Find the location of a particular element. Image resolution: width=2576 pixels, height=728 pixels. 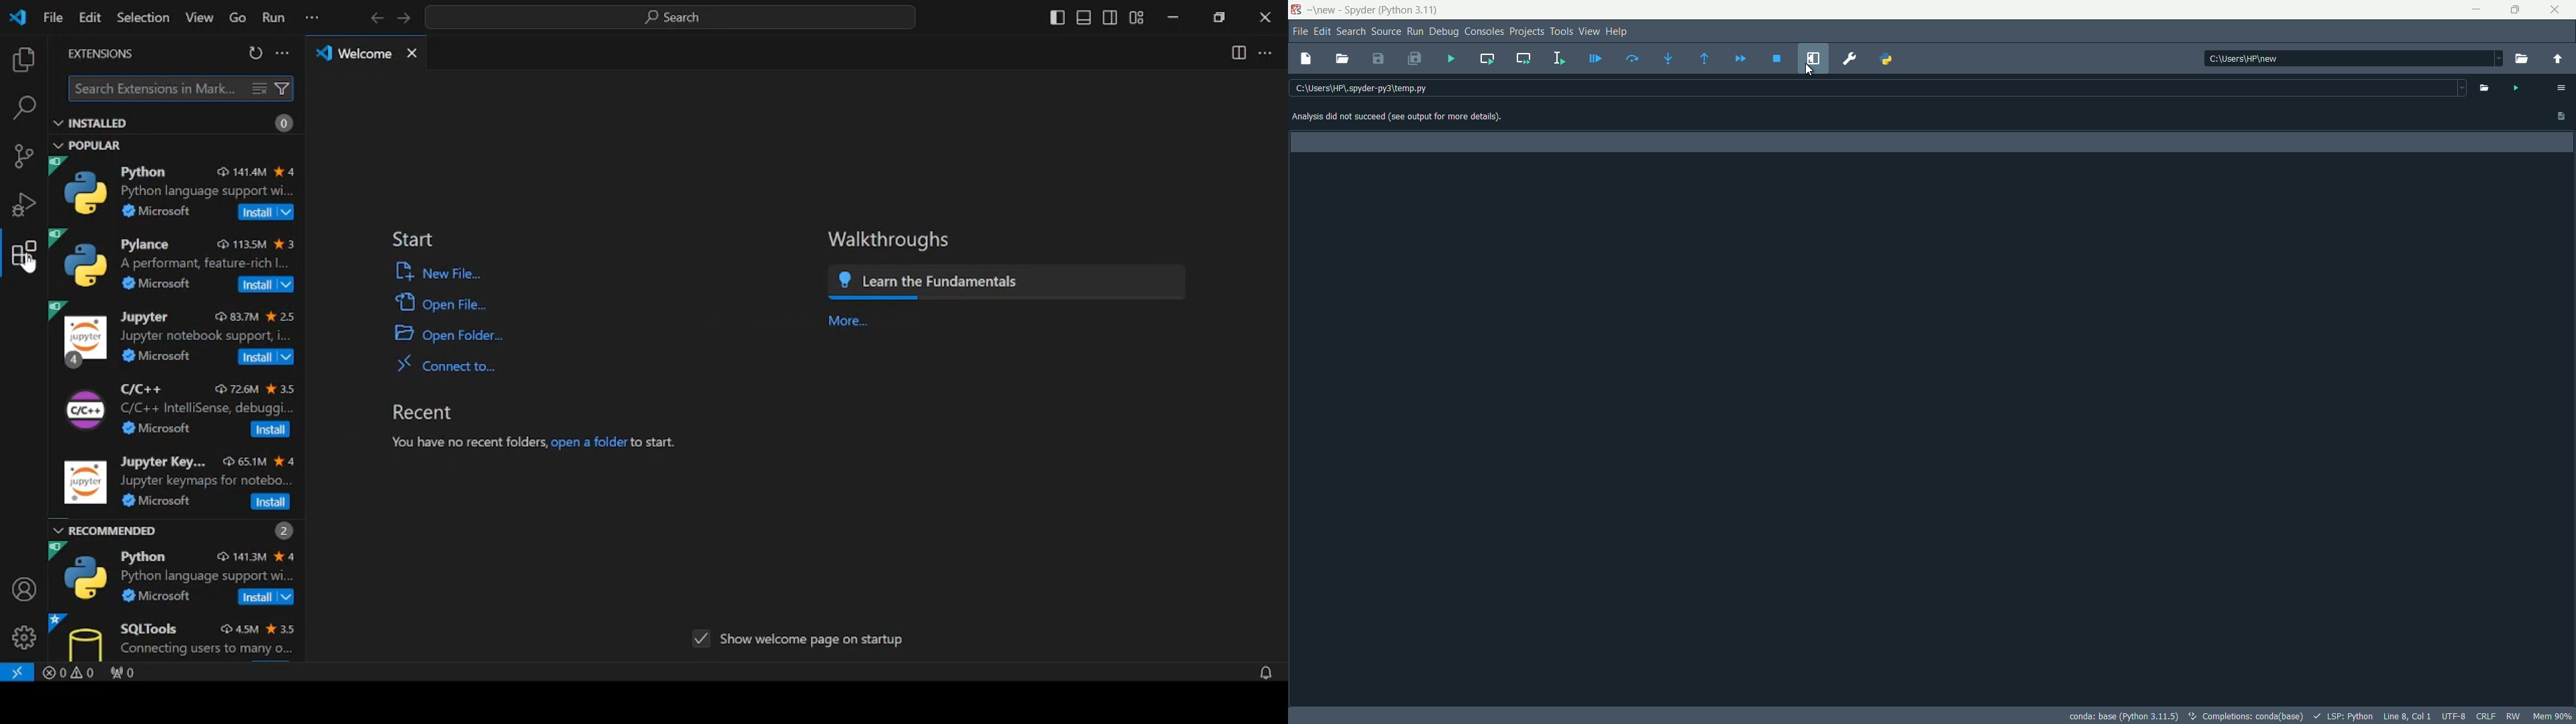

new file is located at coordinates (464, 274).